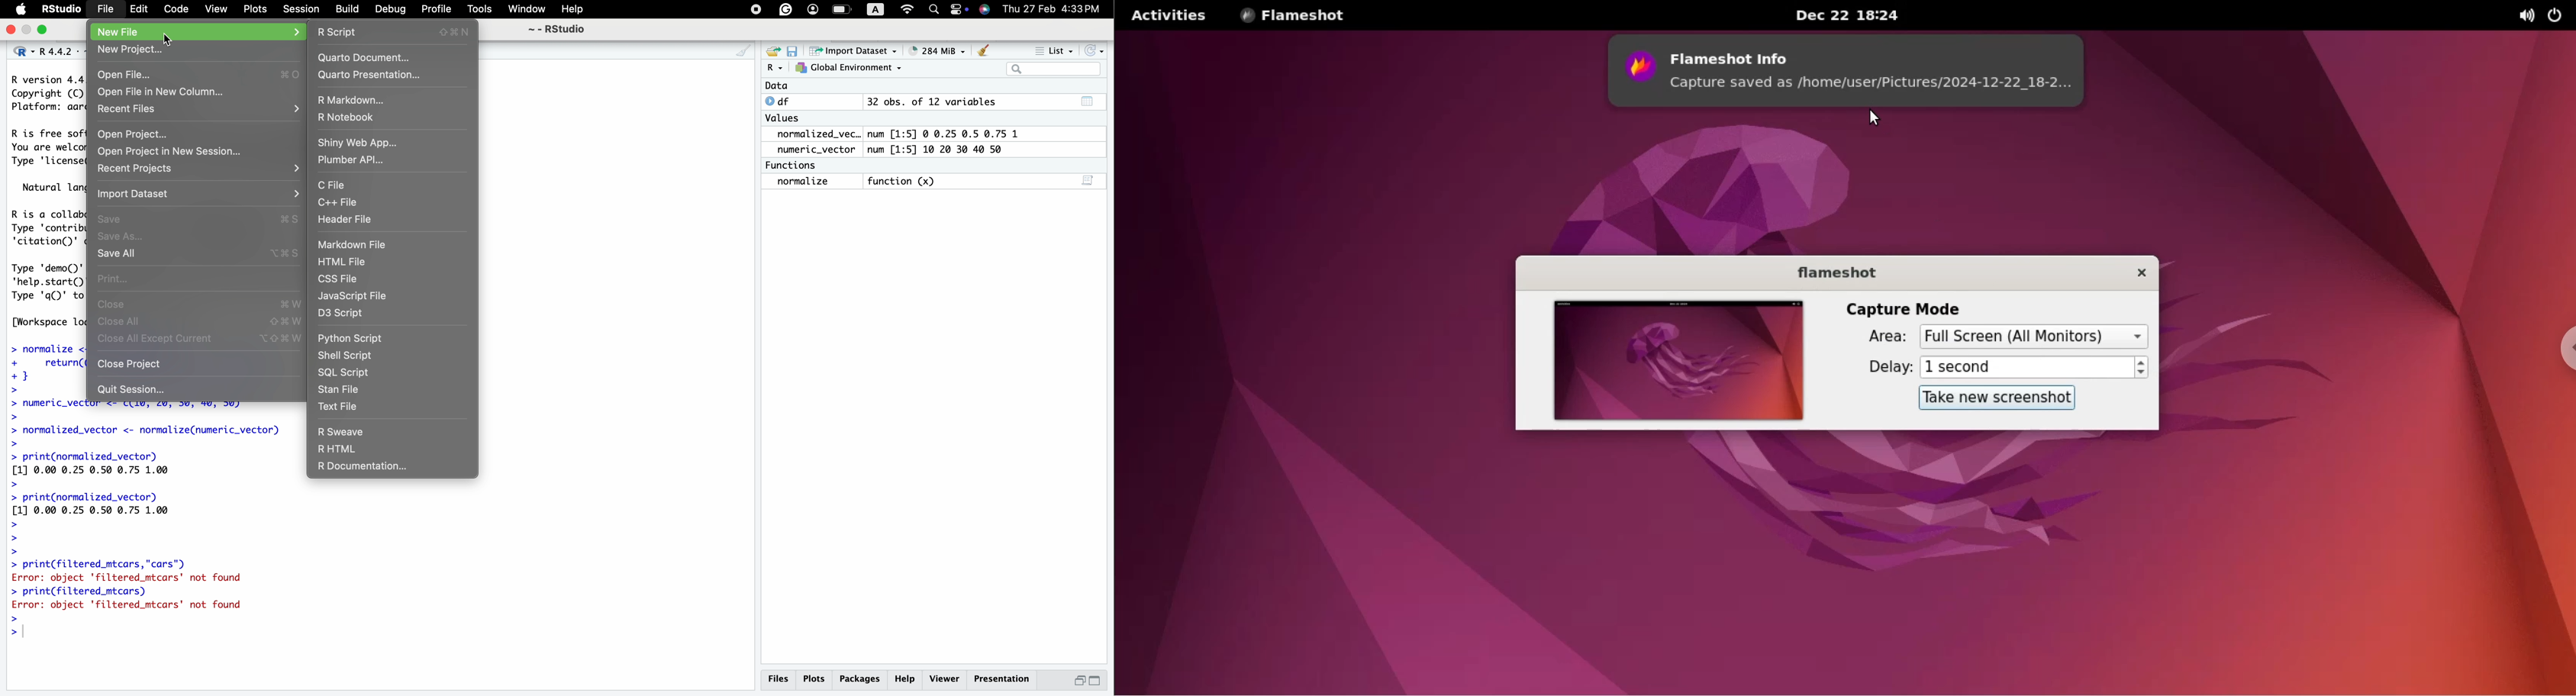 This screenshot has width=2576, height=700. What do you see at coordinates (356, 297) in the screenshot?
I see `JavaScript File` at bounding box center [356, 297].